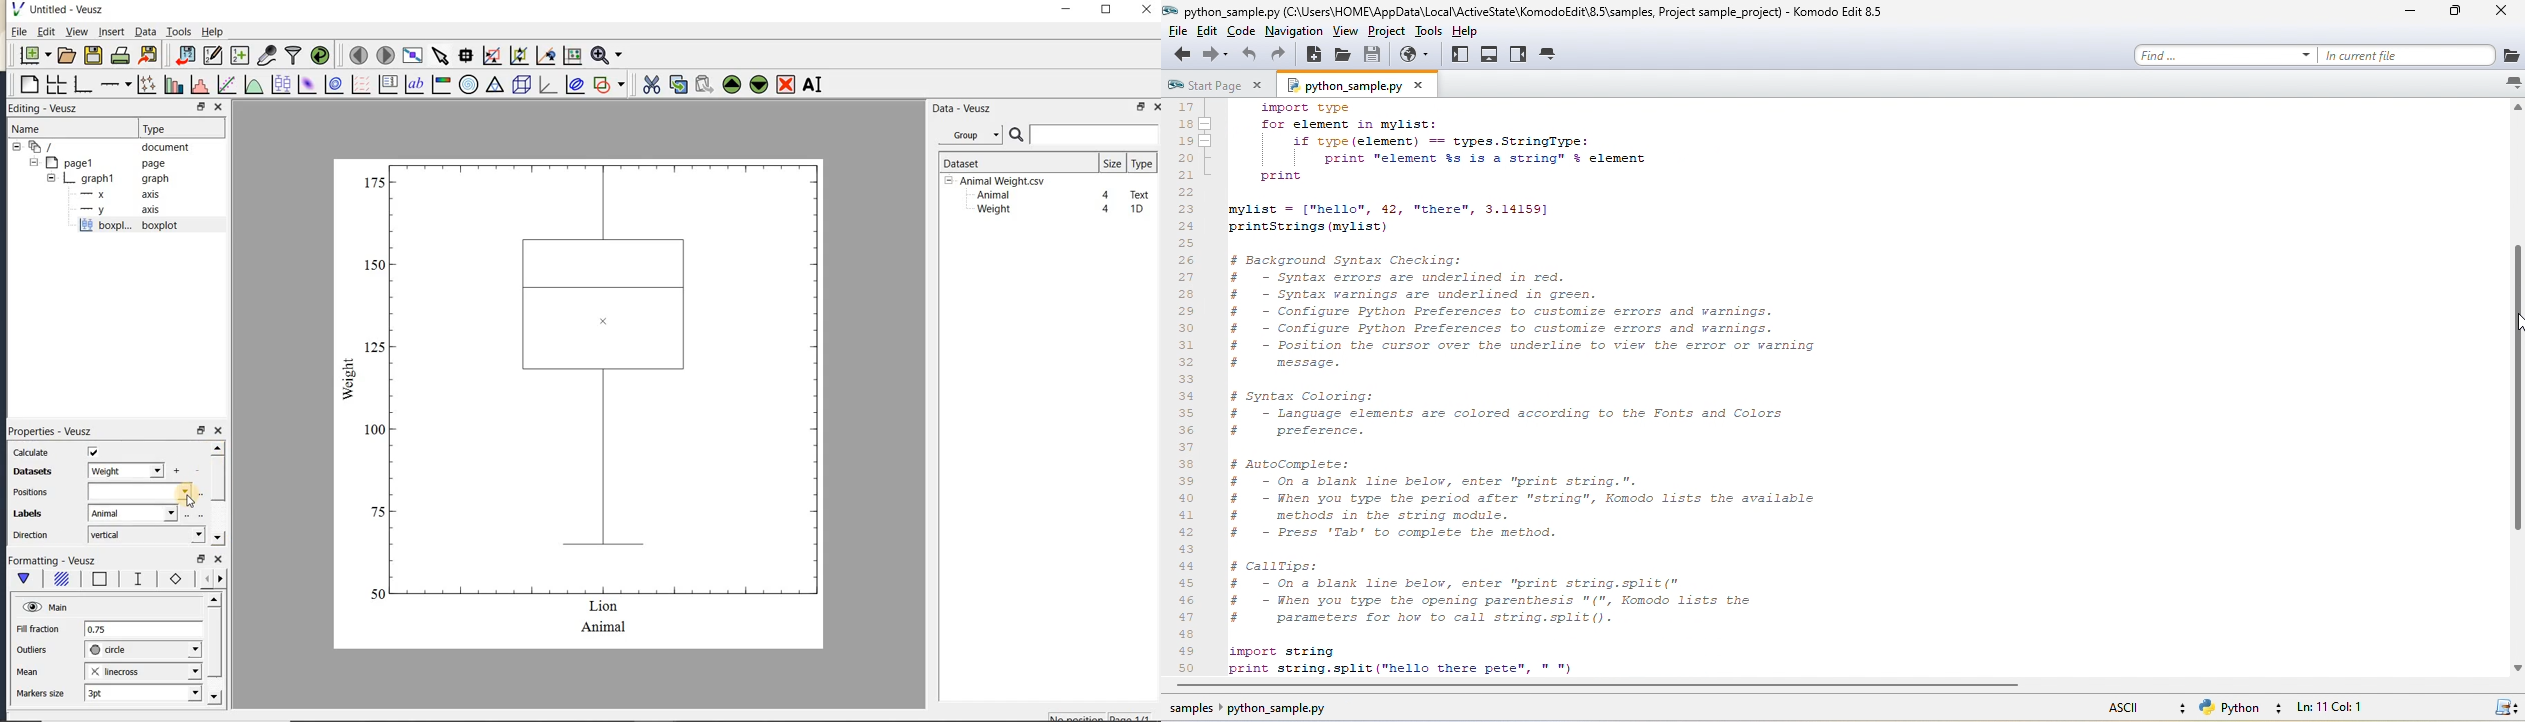  I want to click on search datasets, so click(1084, 135).